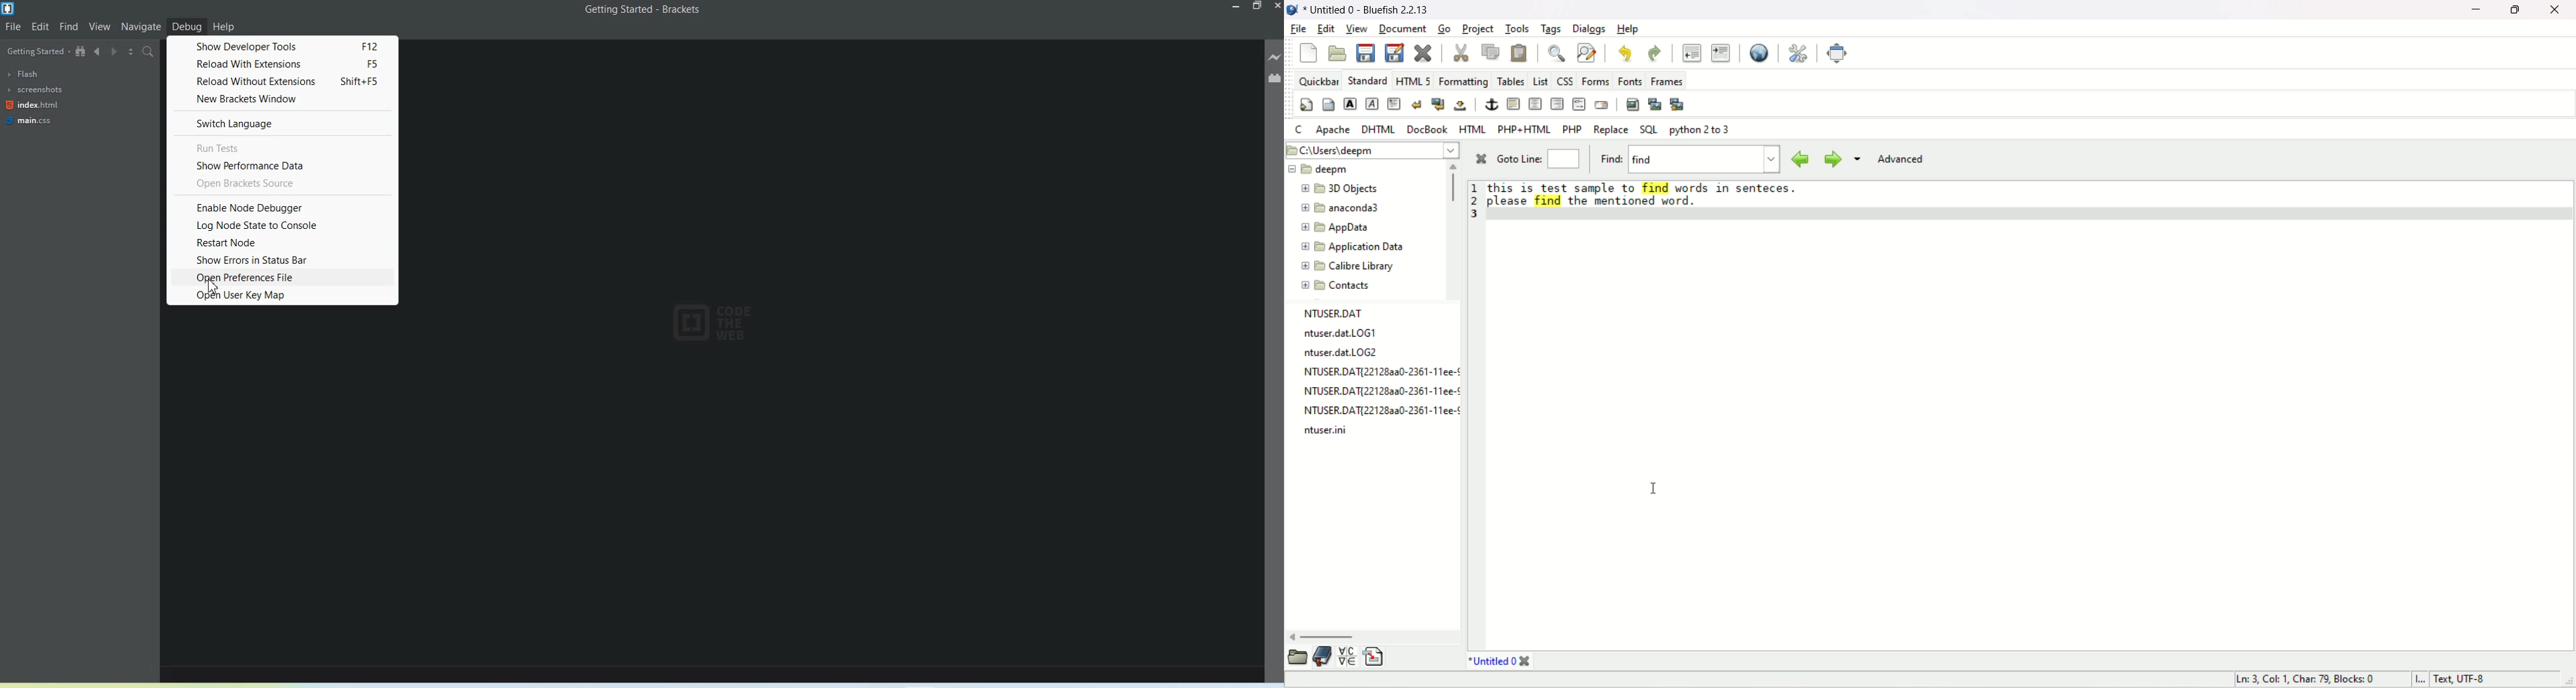 Image resolution: width=2576 pixels, height=700 pixels. Describe the element at coordinates (1535, 104) in the screenshot. I see `center` at that location.